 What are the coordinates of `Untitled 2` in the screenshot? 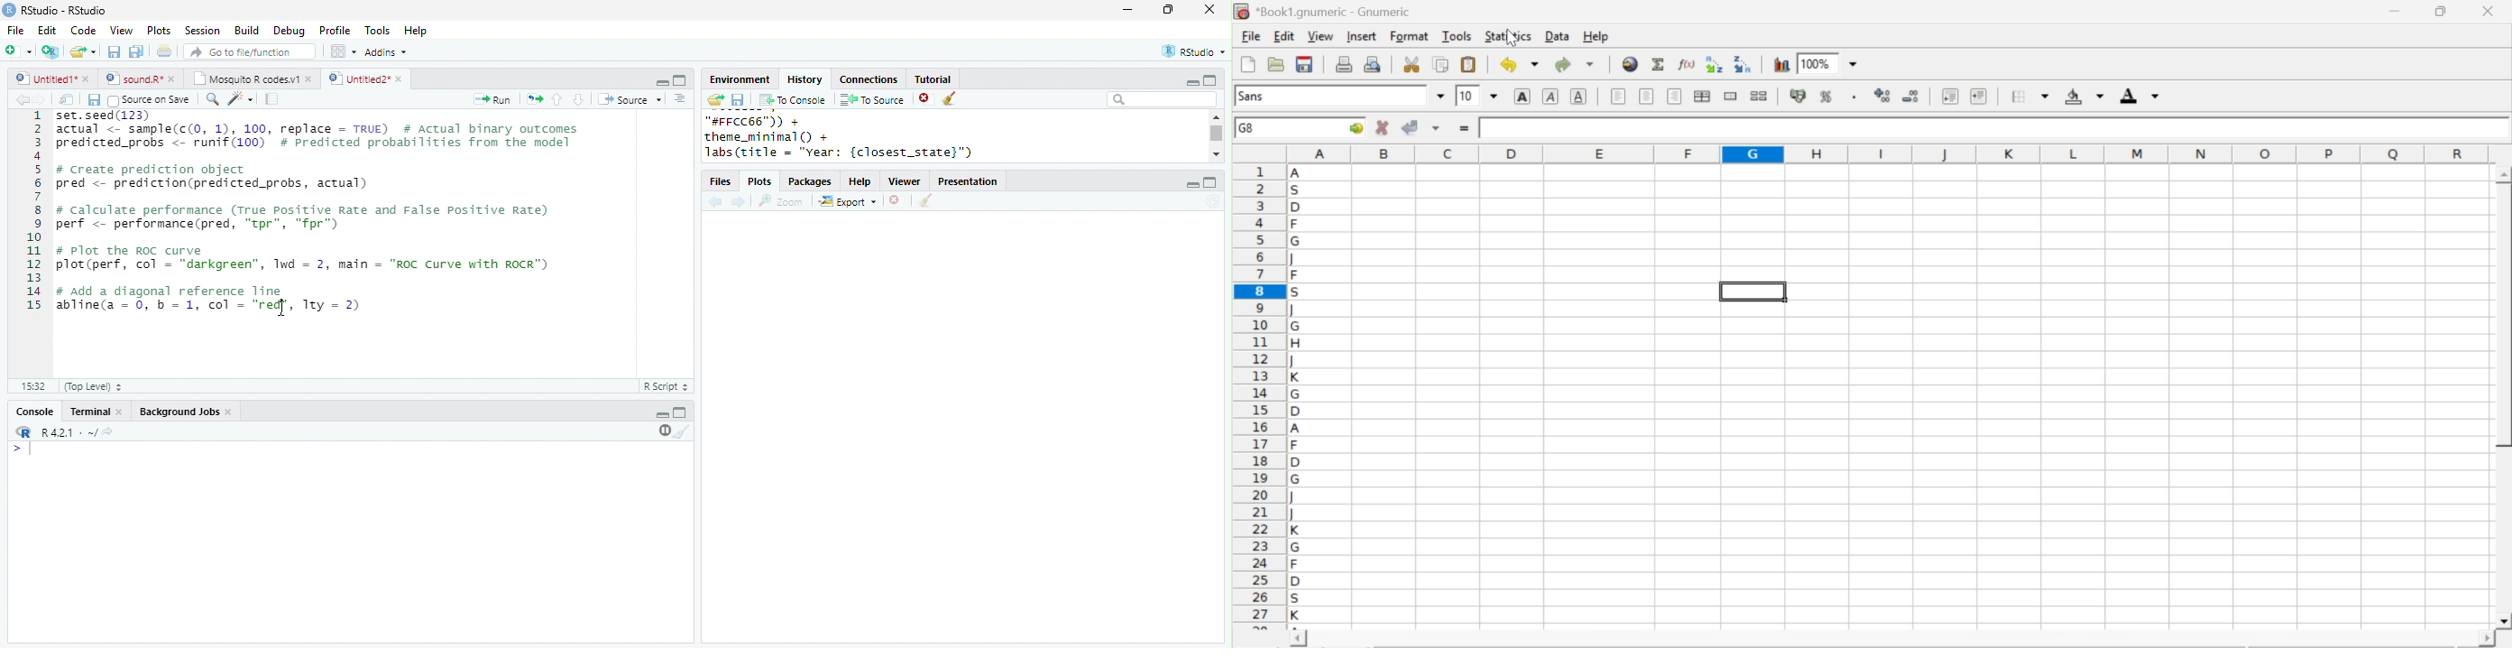 It's located at (358, 78).